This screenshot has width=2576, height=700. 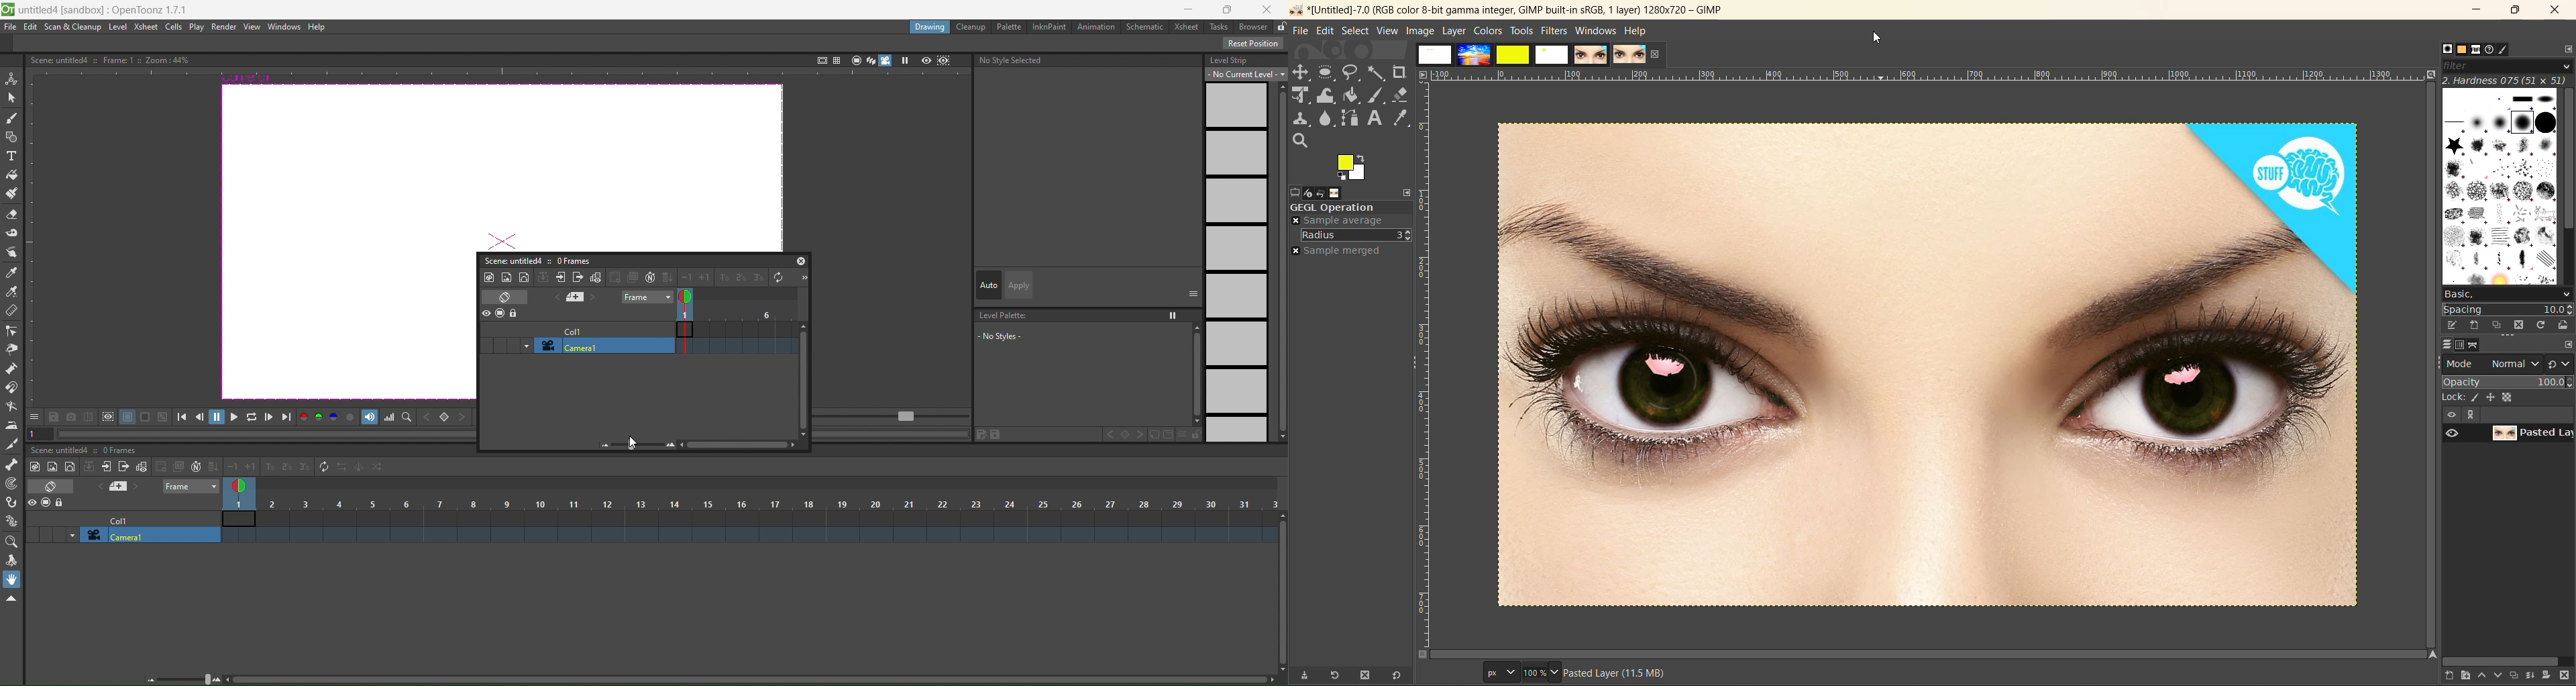 I want to click on , so click(x=666, y=279).